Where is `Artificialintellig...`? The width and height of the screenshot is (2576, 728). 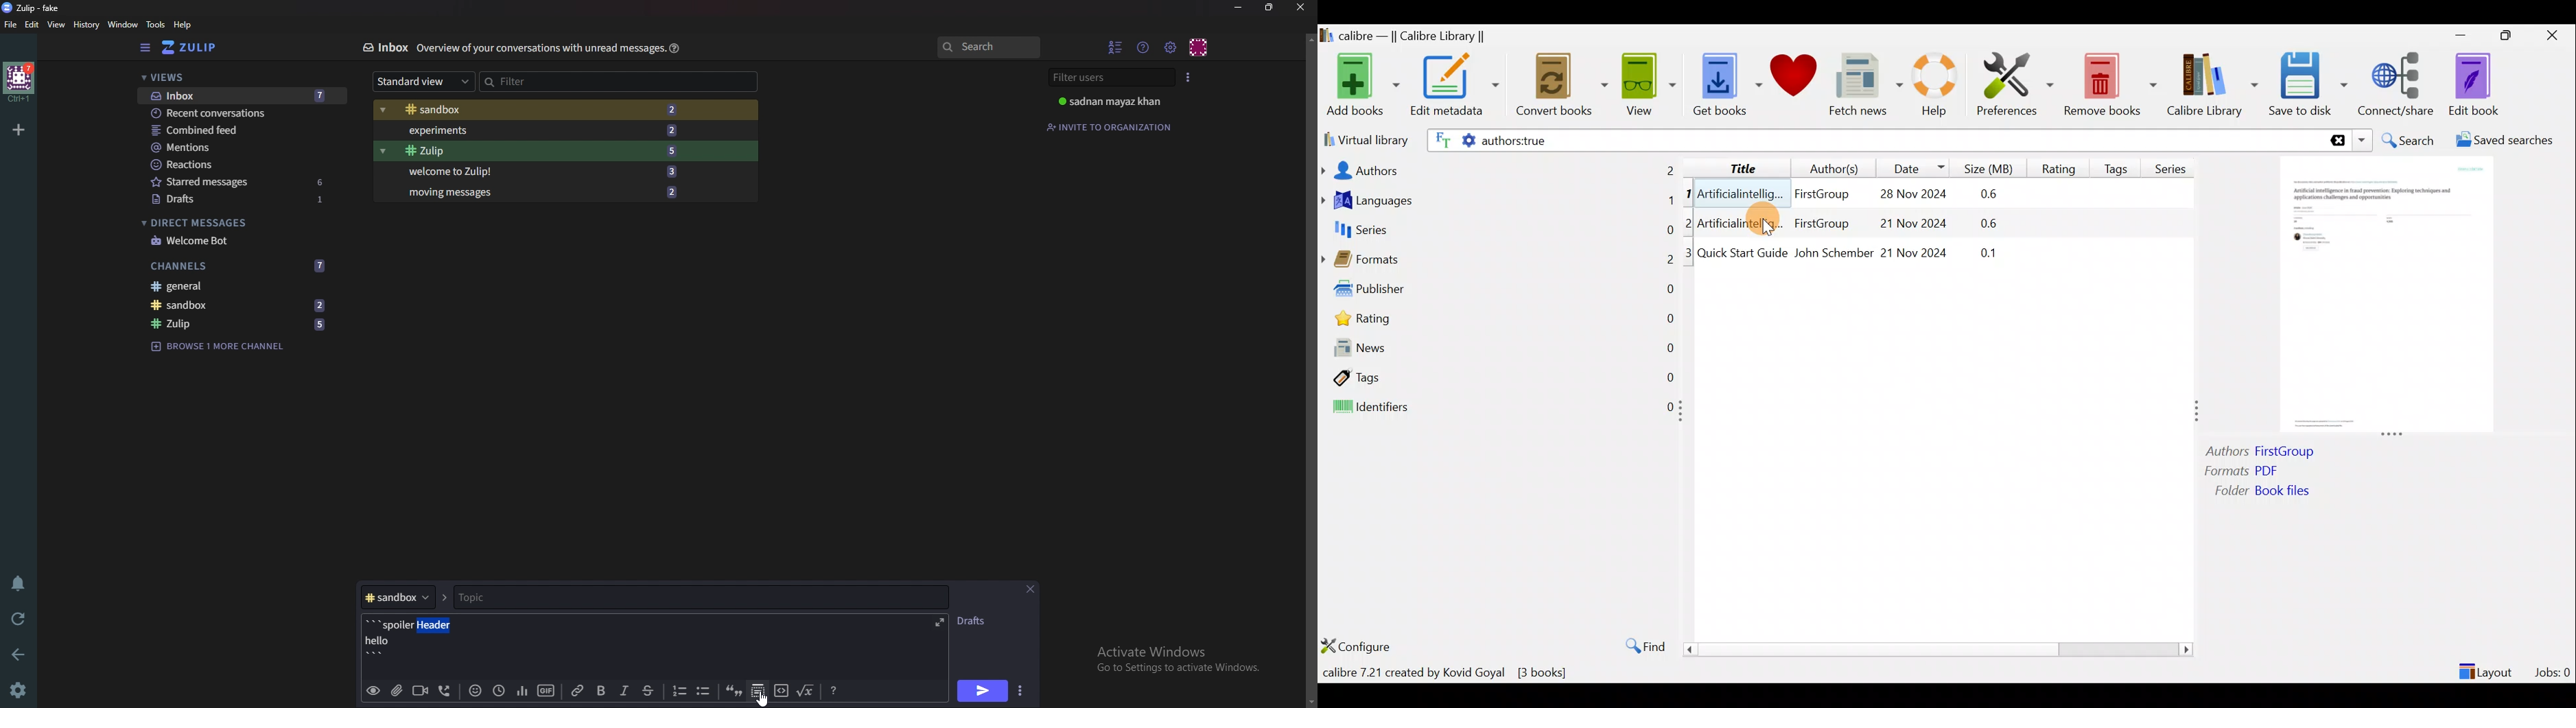
Artificialintellig... is located at coordinates (1742, 193).